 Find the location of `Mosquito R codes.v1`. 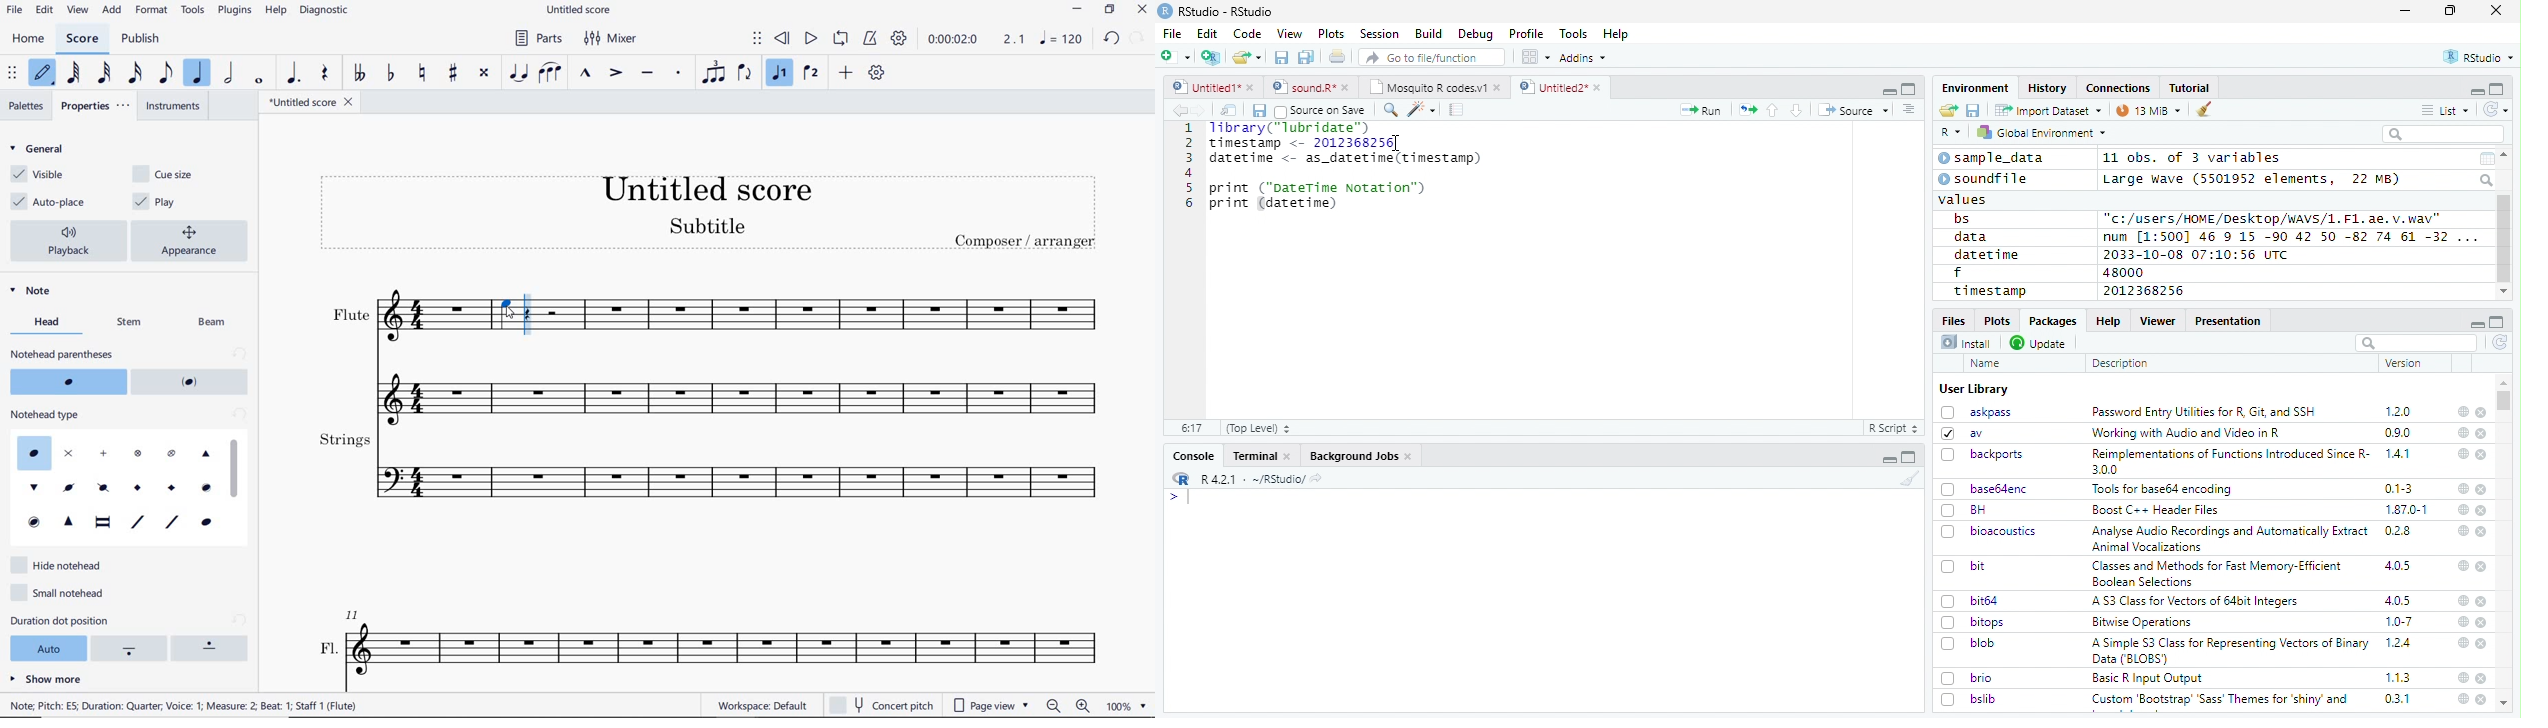

Mosquito R codes.v1 is located at coordinates (1434, 87).